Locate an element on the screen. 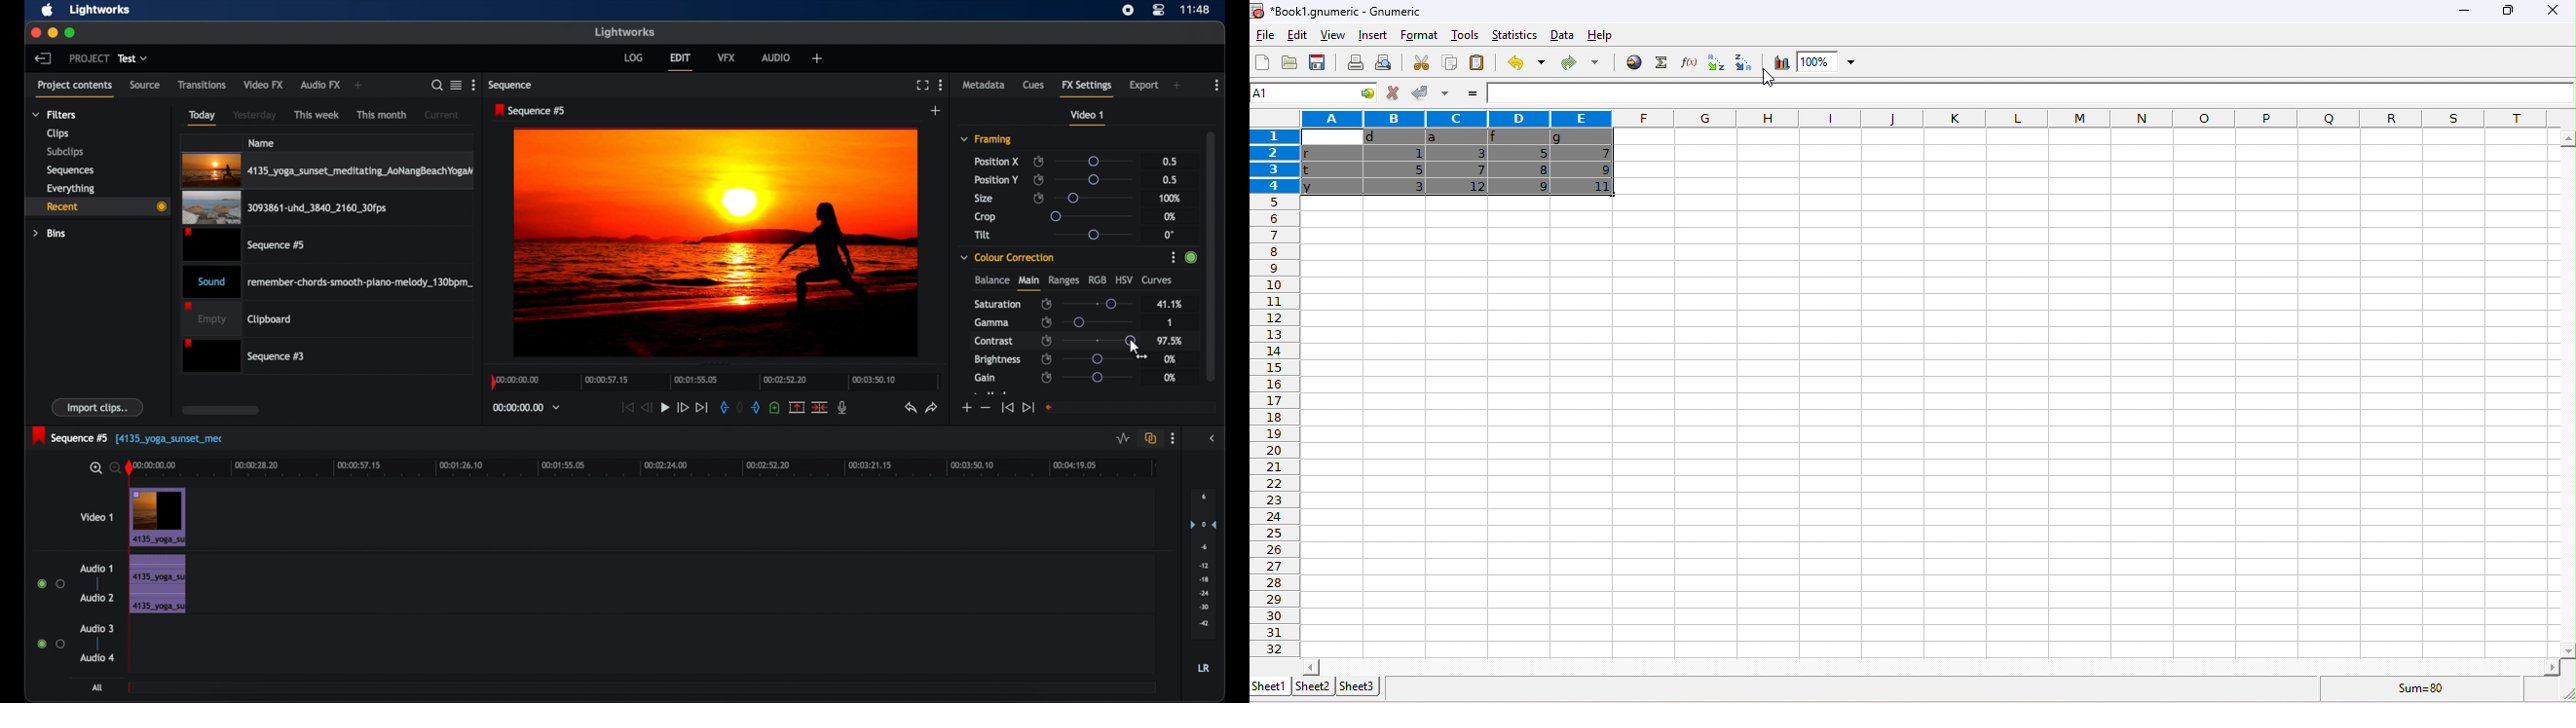 The image size is (2576, 728). cues is located at coordinates (1035, 85).